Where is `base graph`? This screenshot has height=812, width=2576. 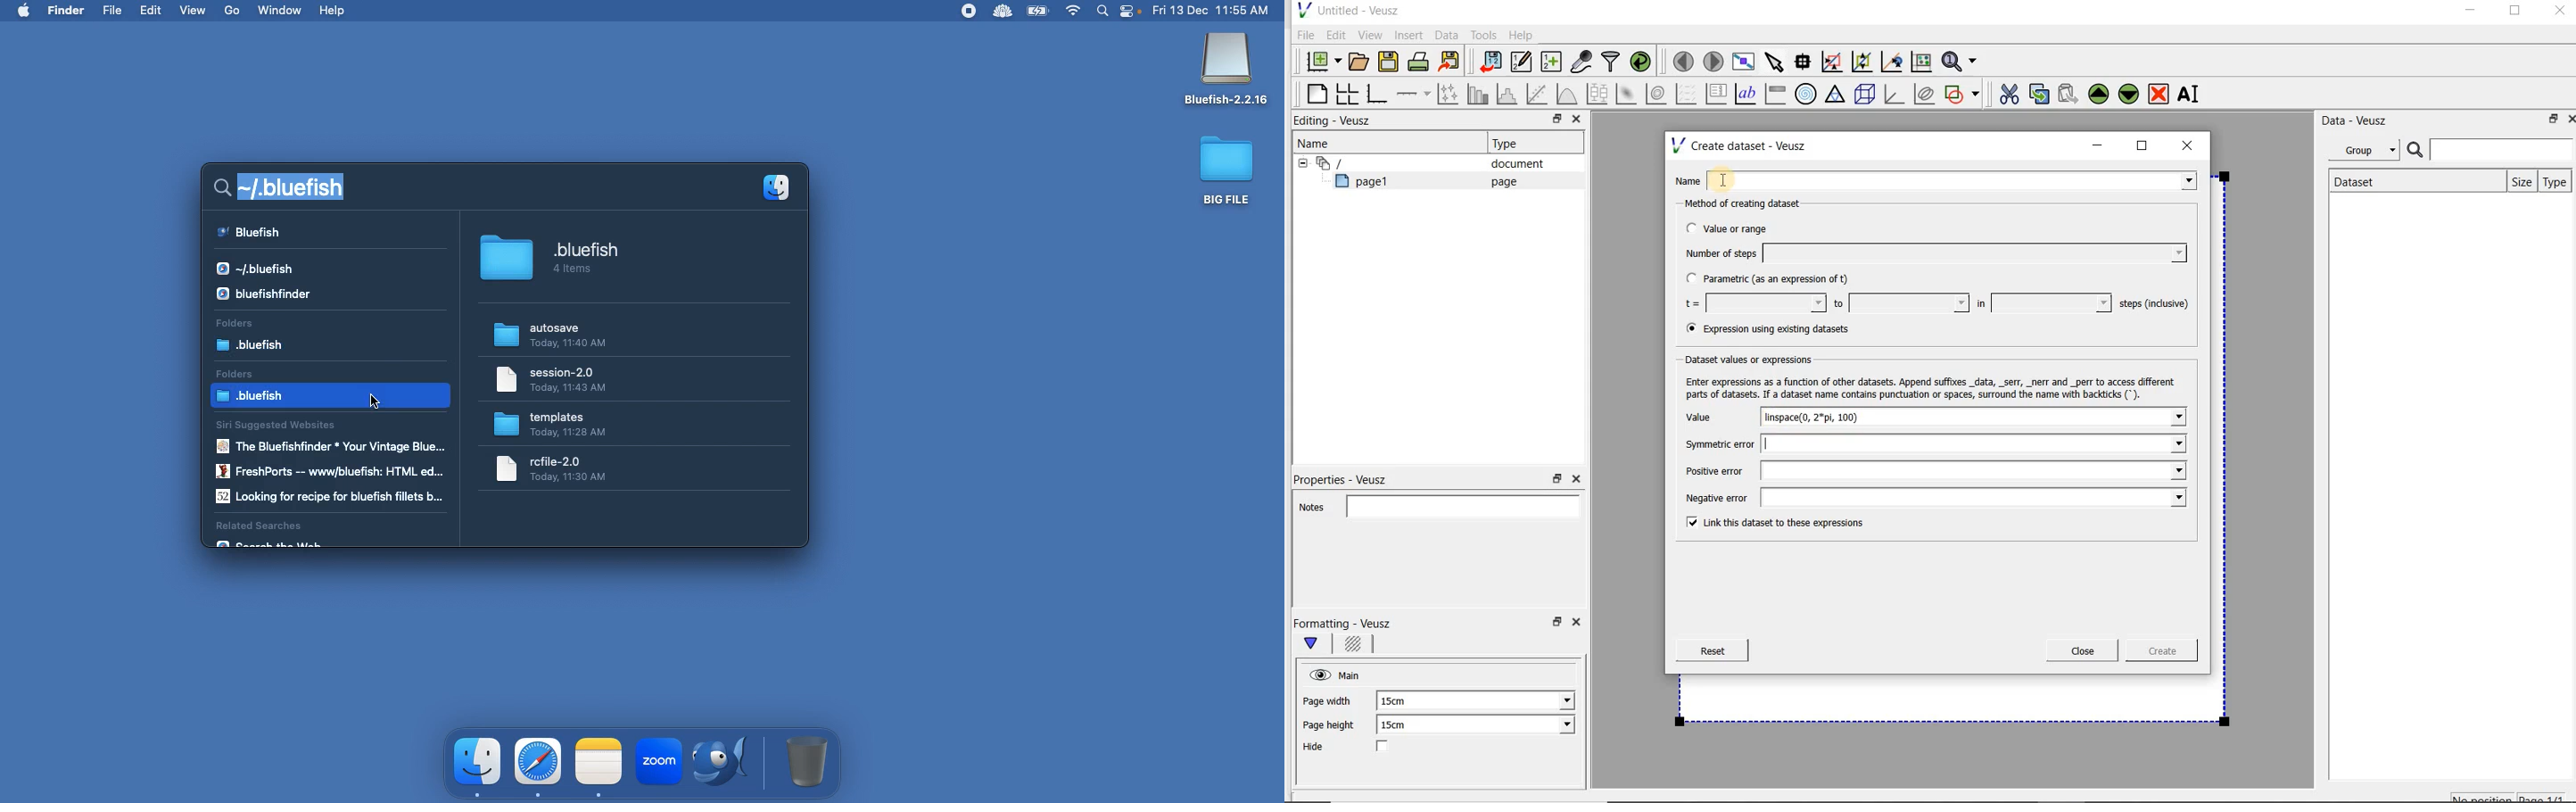 base graph is located at coordinates (1376, 95).